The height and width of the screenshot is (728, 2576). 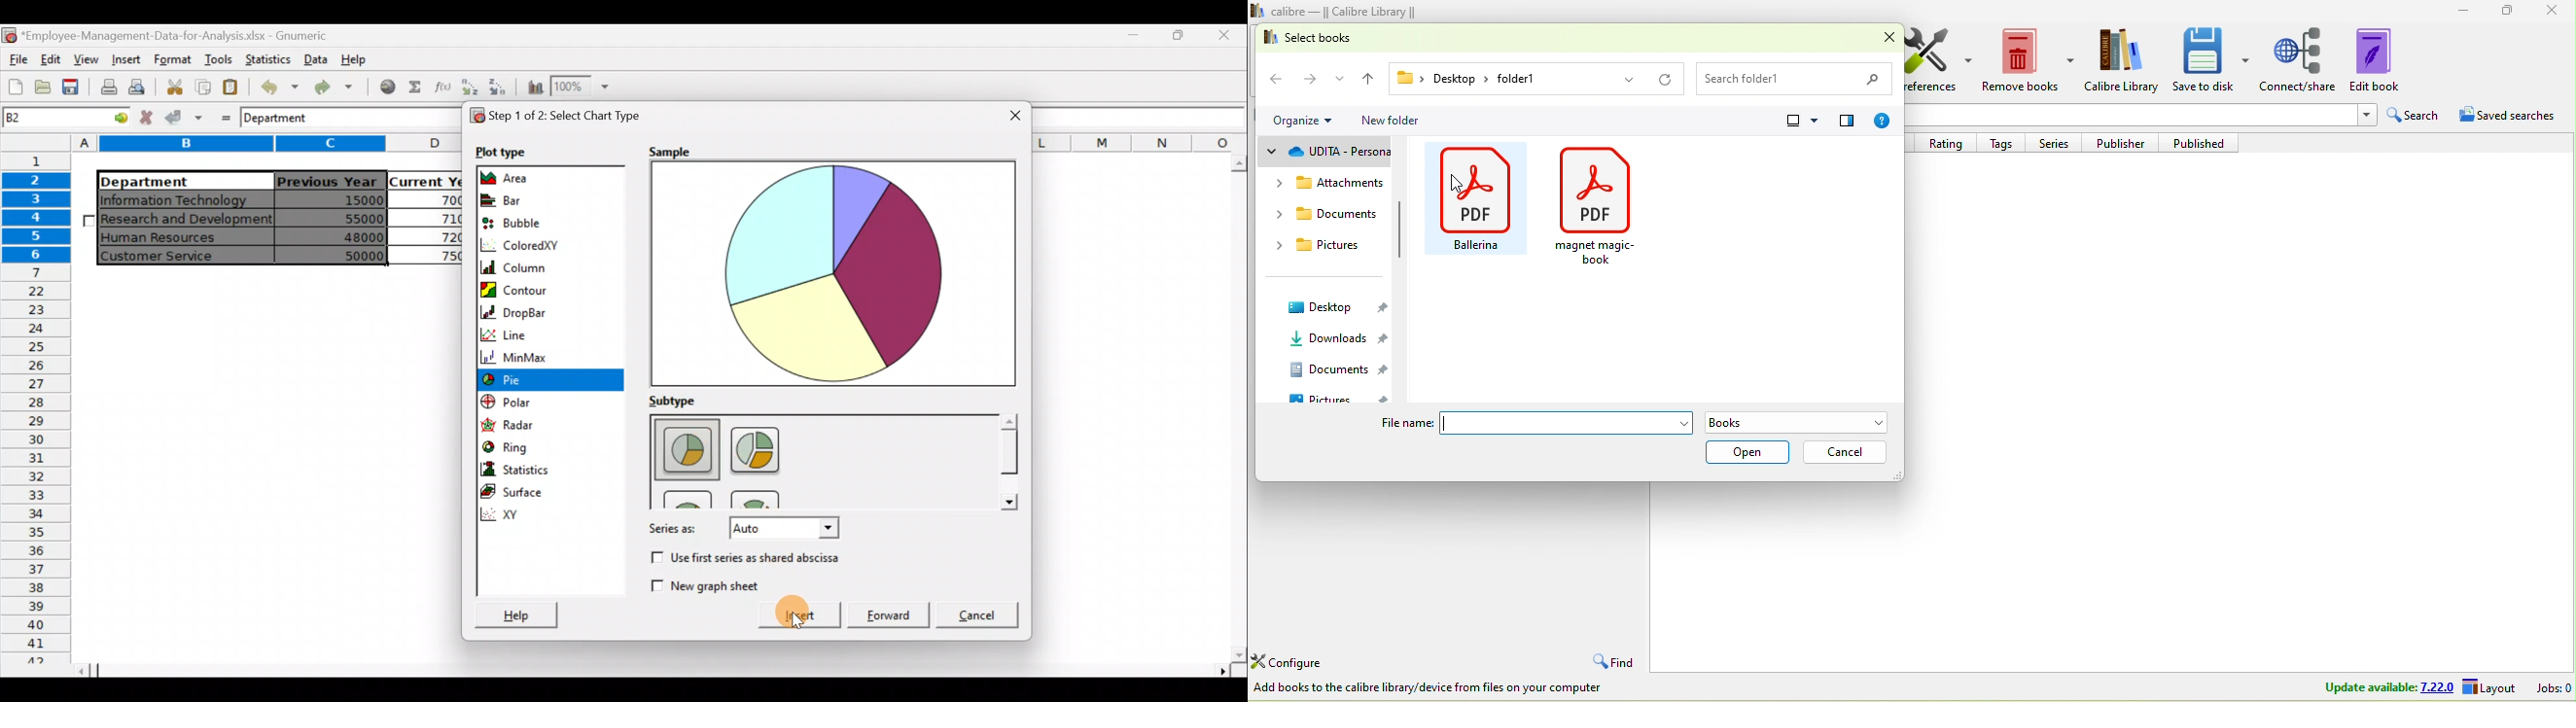 What do you see at coordinates (742, 530) in the screenshot?
I see `Series as` at bounding box center [742, 530].